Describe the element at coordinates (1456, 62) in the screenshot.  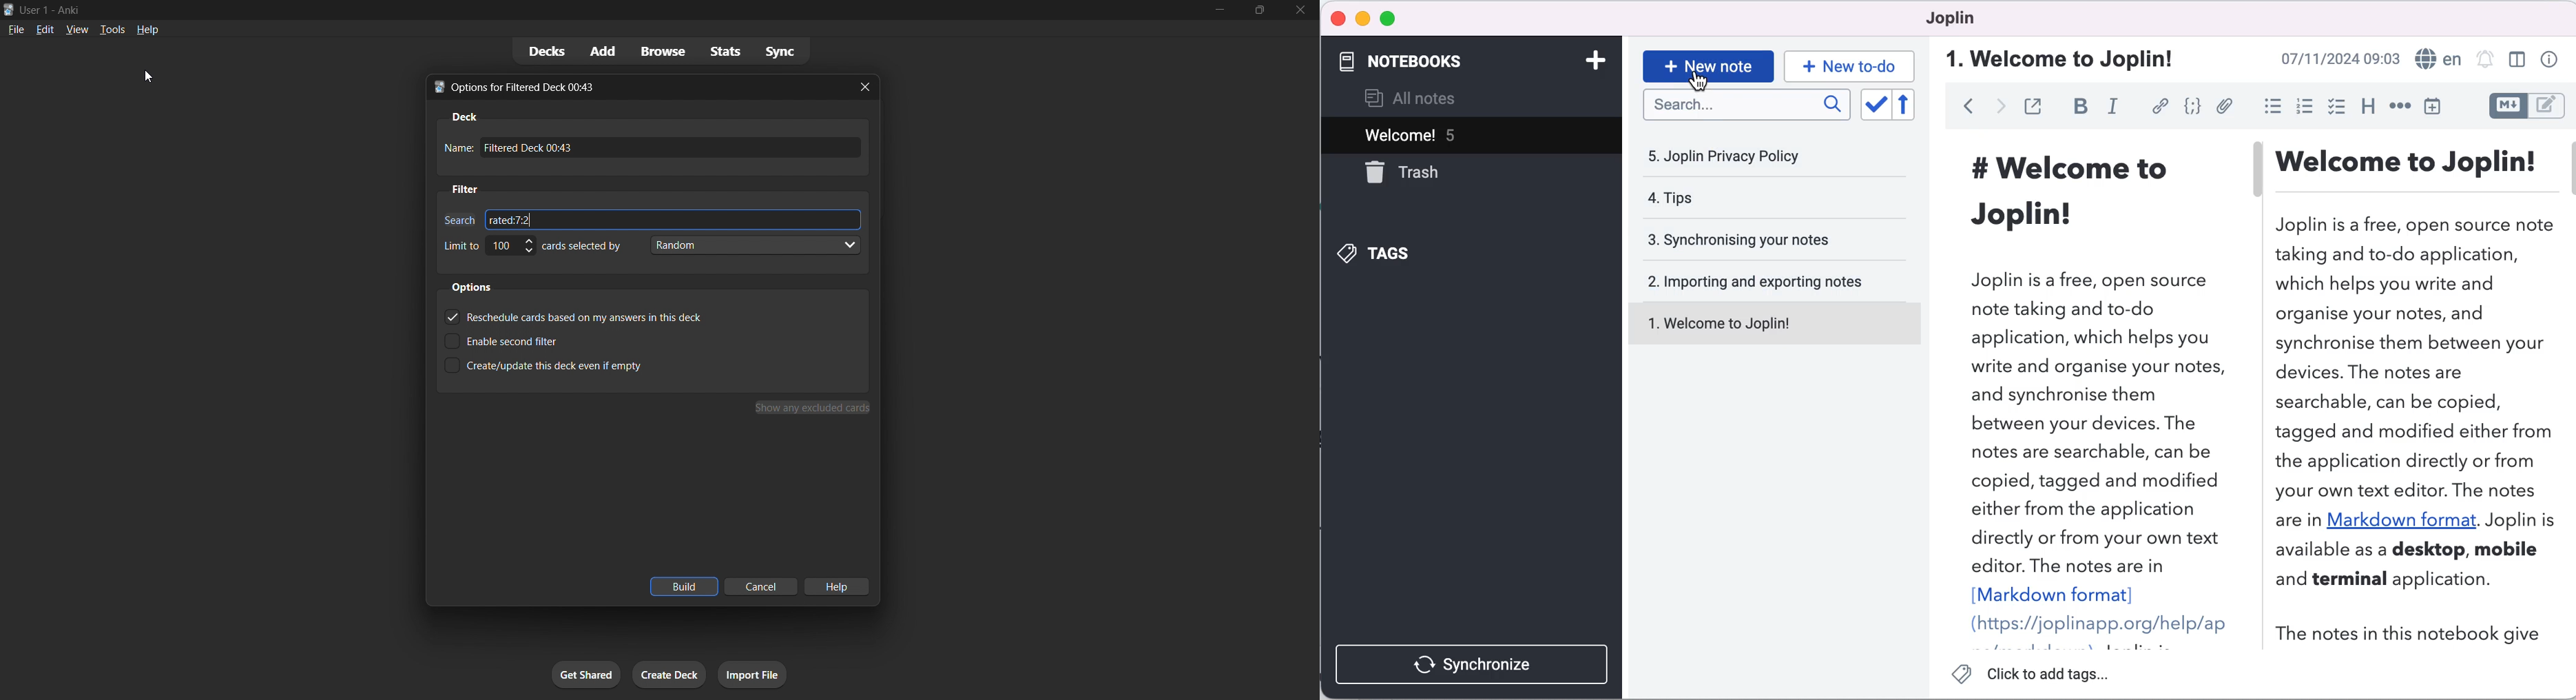
I see `notebooks` at that location.